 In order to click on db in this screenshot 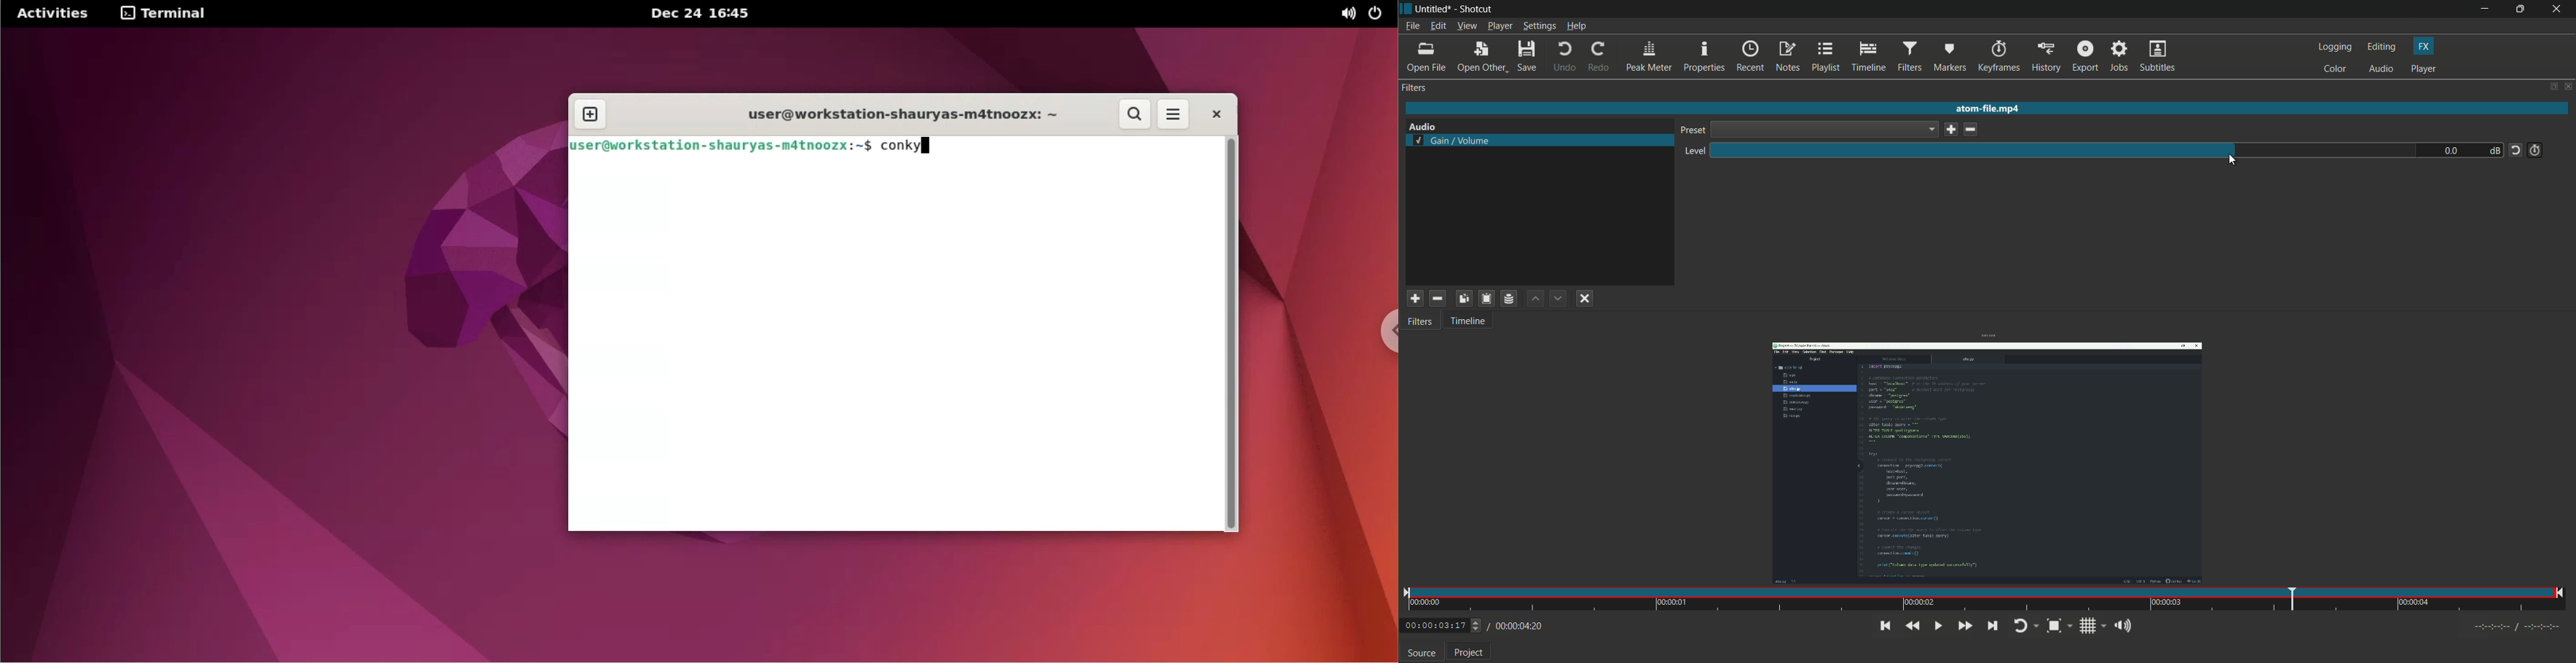, I will do `click(2494, 150)`.